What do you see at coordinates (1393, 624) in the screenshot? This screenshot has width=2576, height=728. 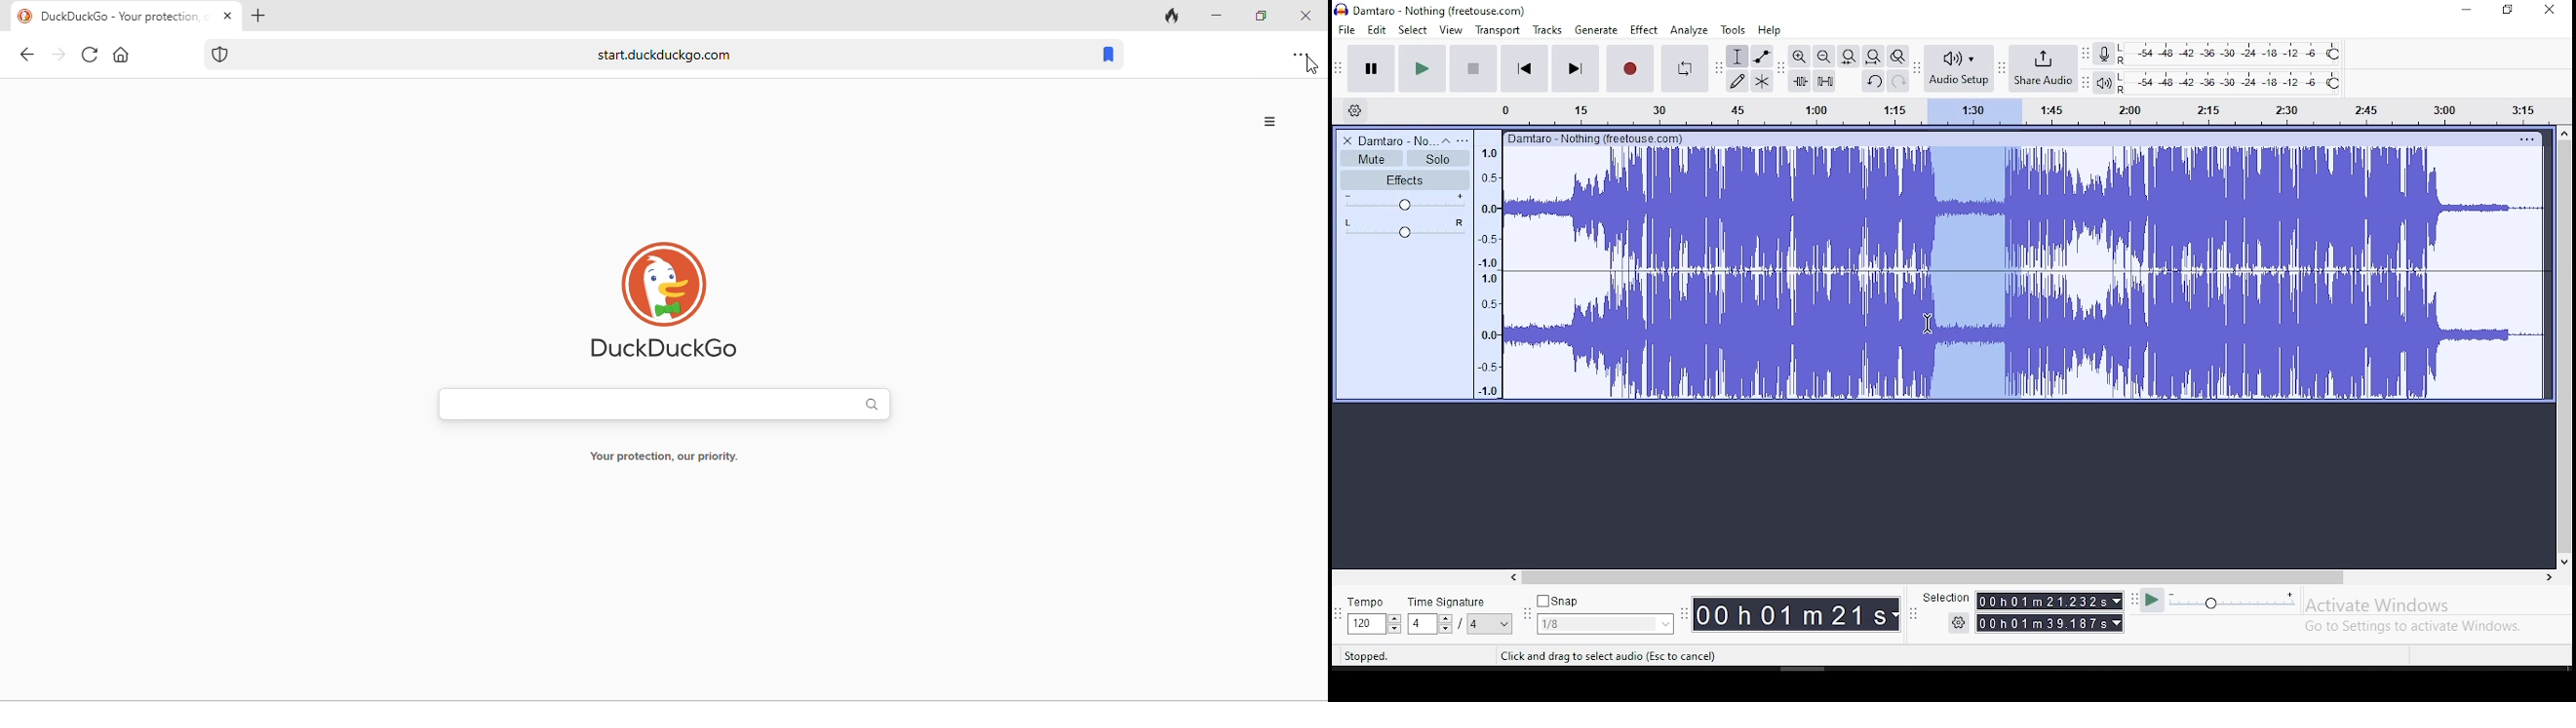 I see `drop down` at bounding box center [1393, 624].